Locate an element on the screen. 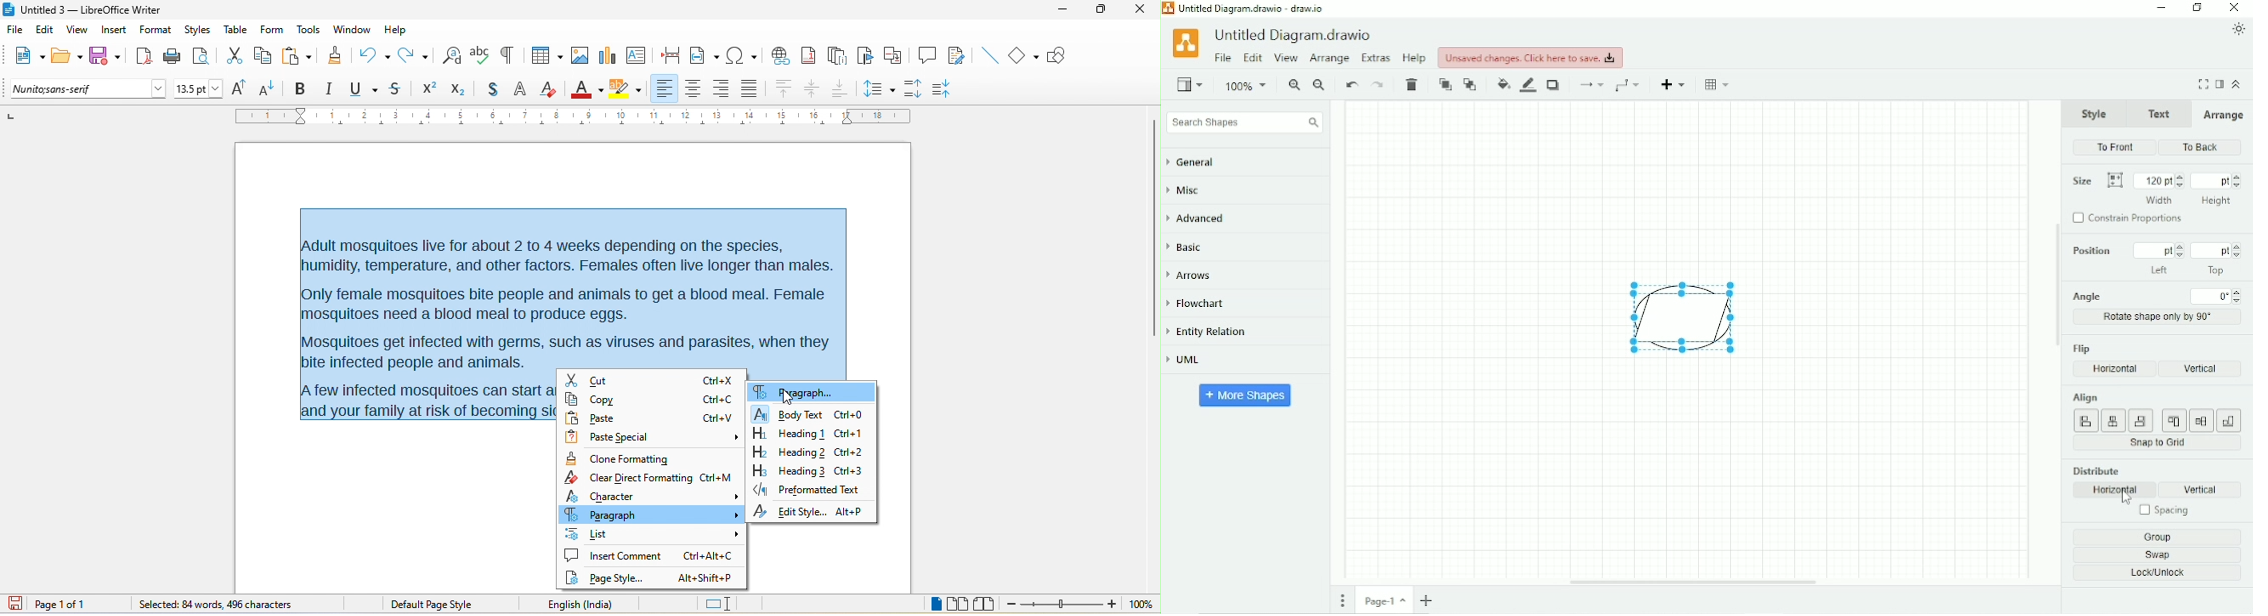 This screenshot has height=616, width=2268. underline is located at coordinates (362, 89).